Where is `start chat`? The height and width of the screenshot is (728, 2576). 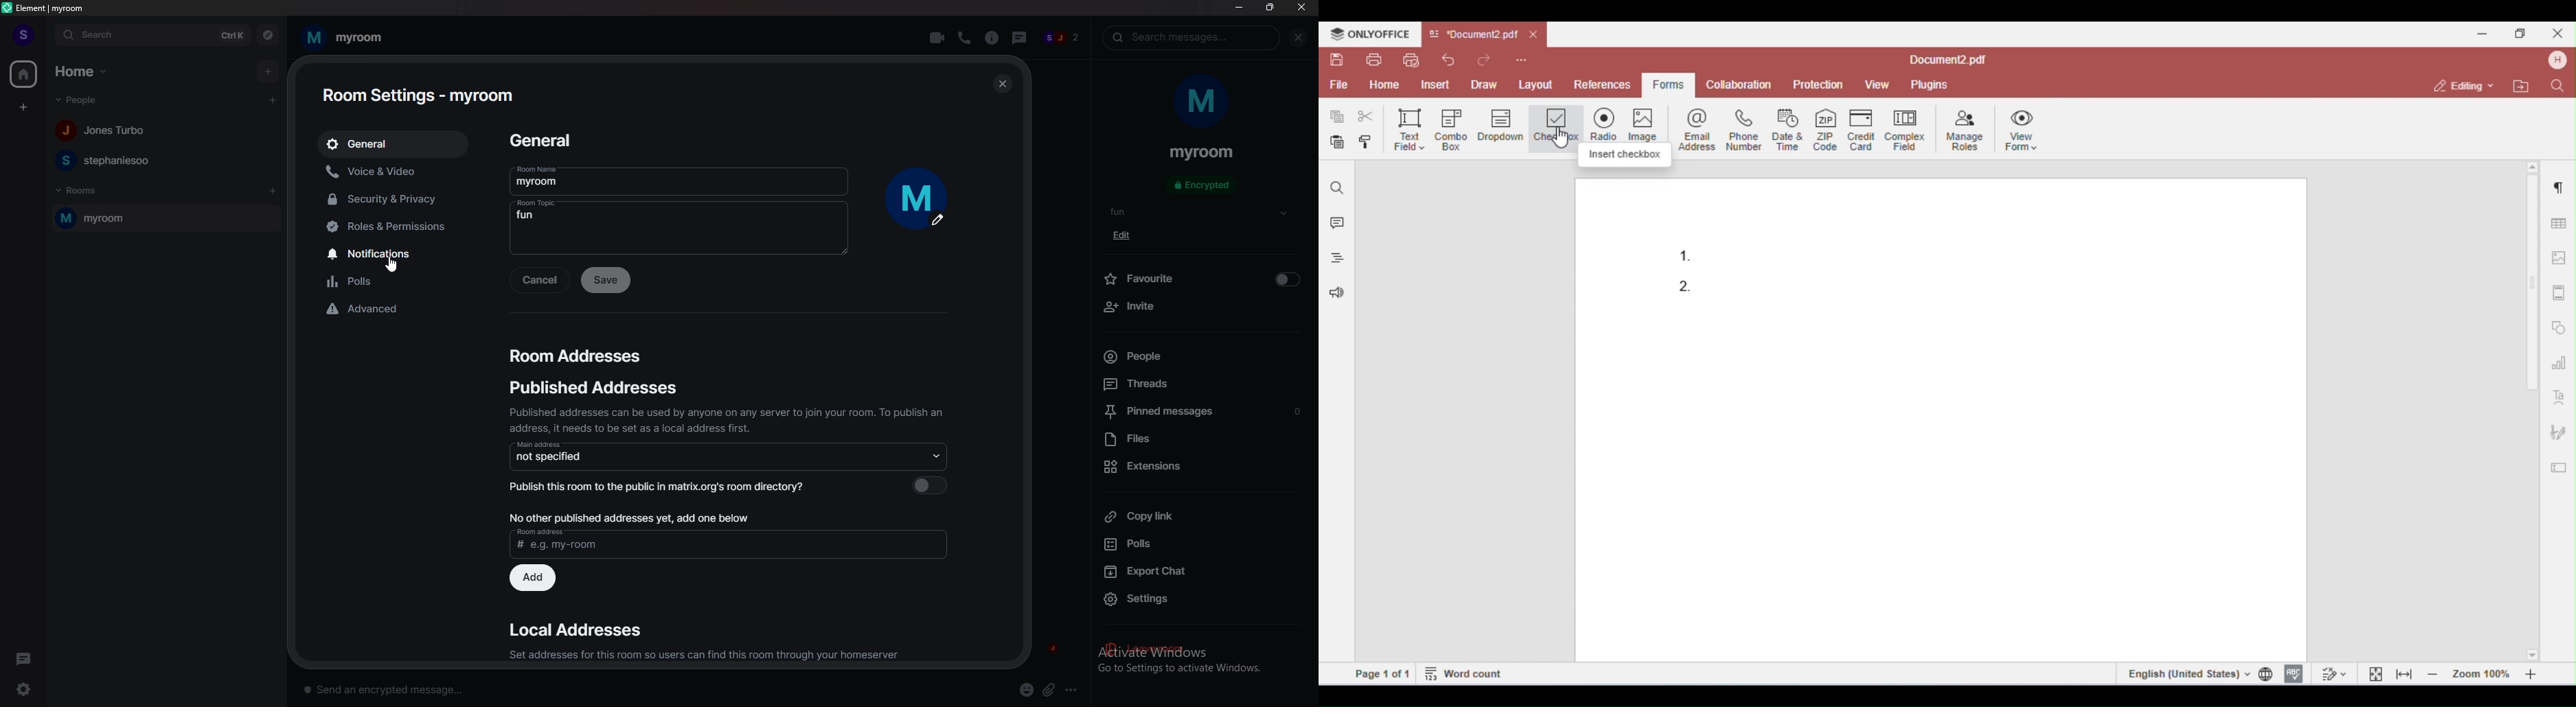
start chat is located at coordinates (274, 100).